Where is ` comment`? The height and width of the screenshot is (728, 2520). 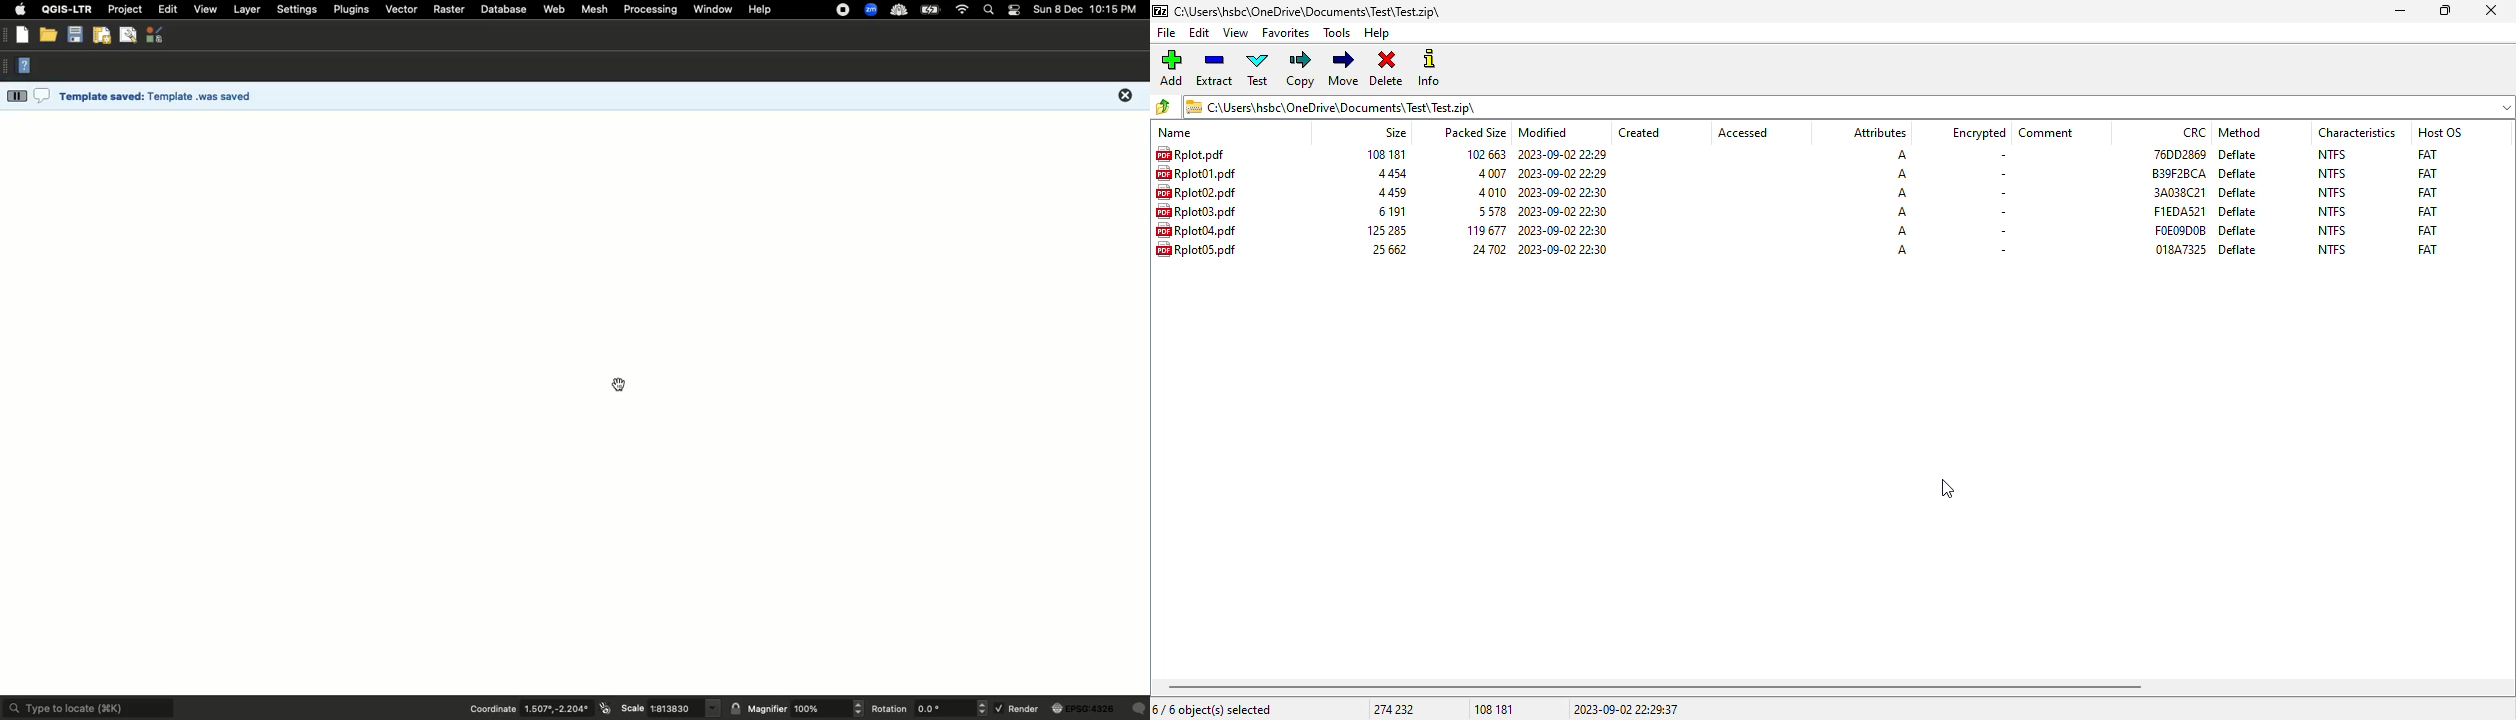
 comment is located at coordinates (2046, 133).